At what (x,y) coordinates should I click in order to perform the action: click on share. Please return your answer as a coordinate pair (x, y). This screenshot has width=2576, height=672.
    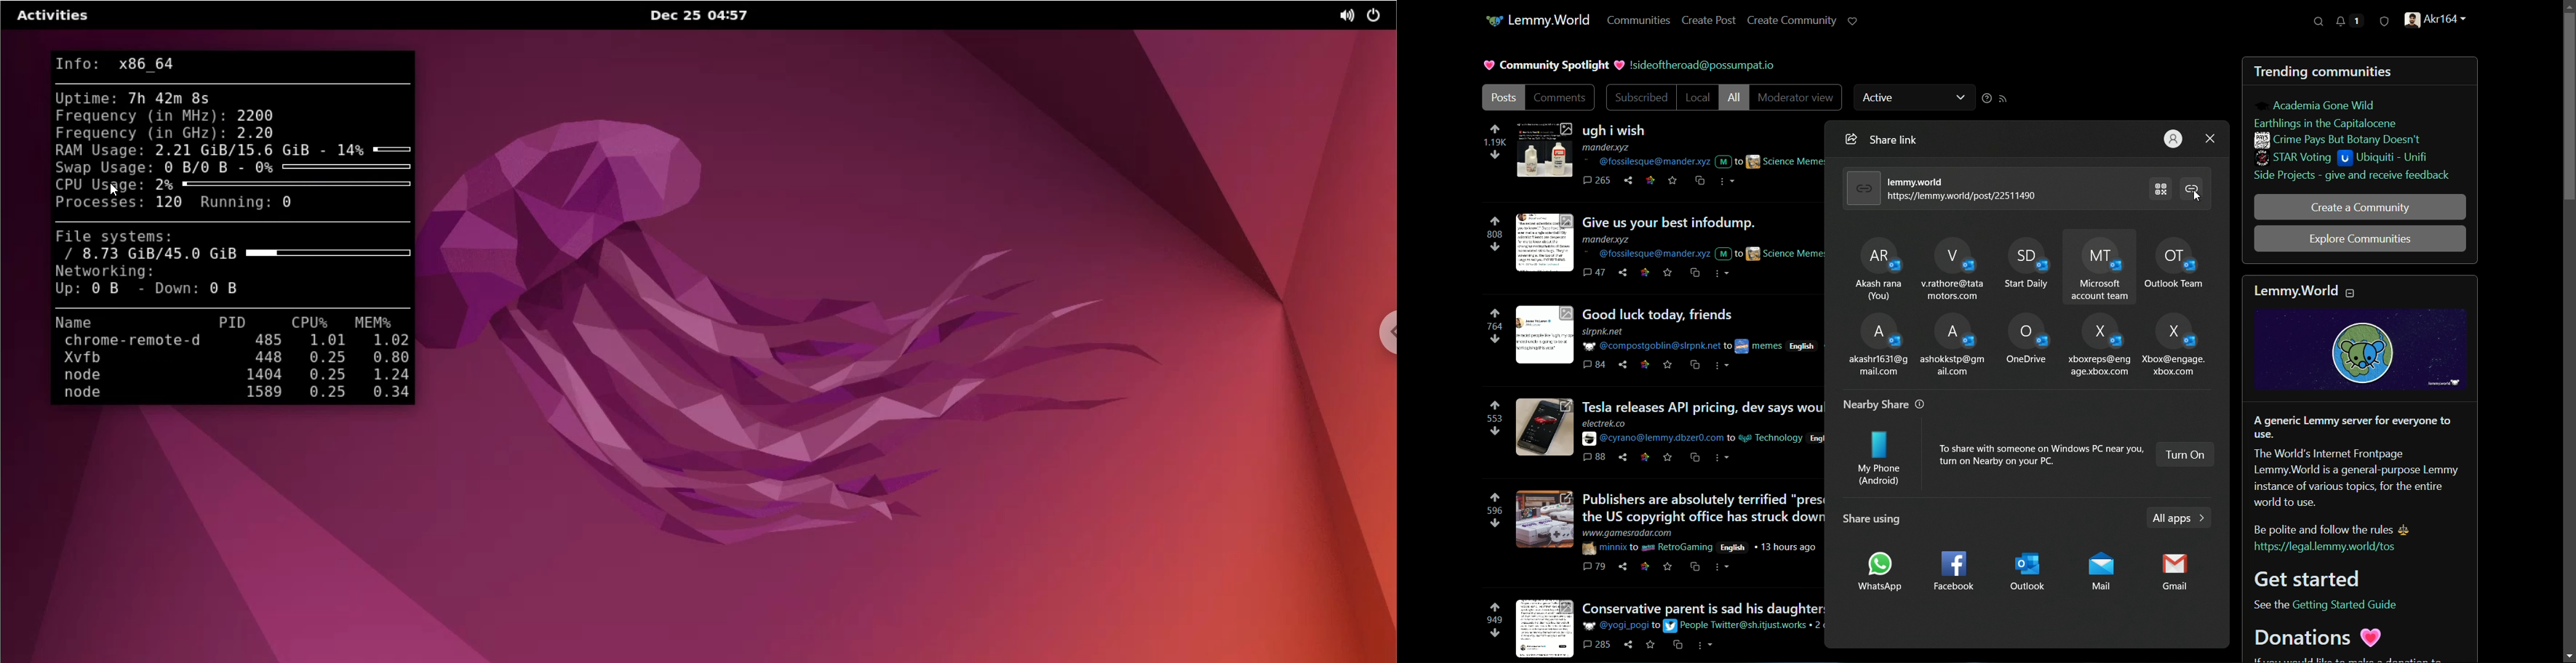
    Looking at the image, I should click on (1625, 457).